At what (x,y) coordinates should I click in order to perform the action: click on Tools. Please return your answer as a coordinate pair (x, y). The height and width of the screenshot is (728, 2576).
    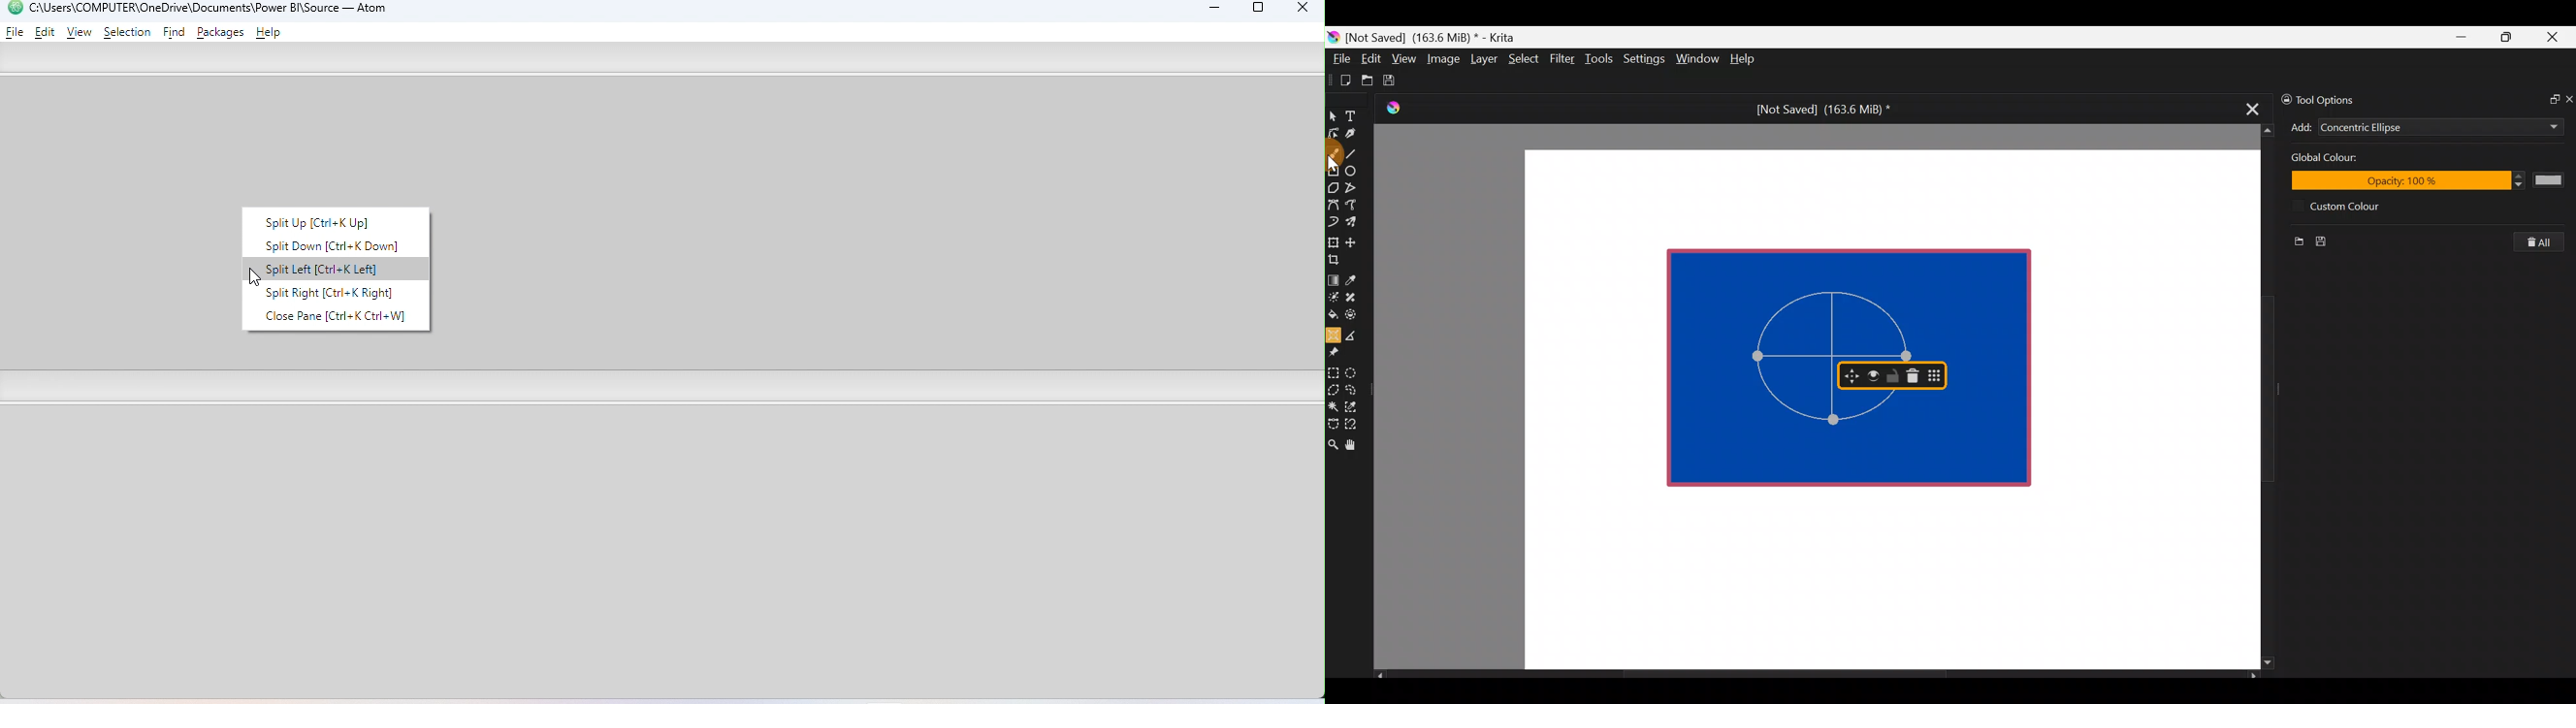
    Looking at the image, I should click on (1601, 59).